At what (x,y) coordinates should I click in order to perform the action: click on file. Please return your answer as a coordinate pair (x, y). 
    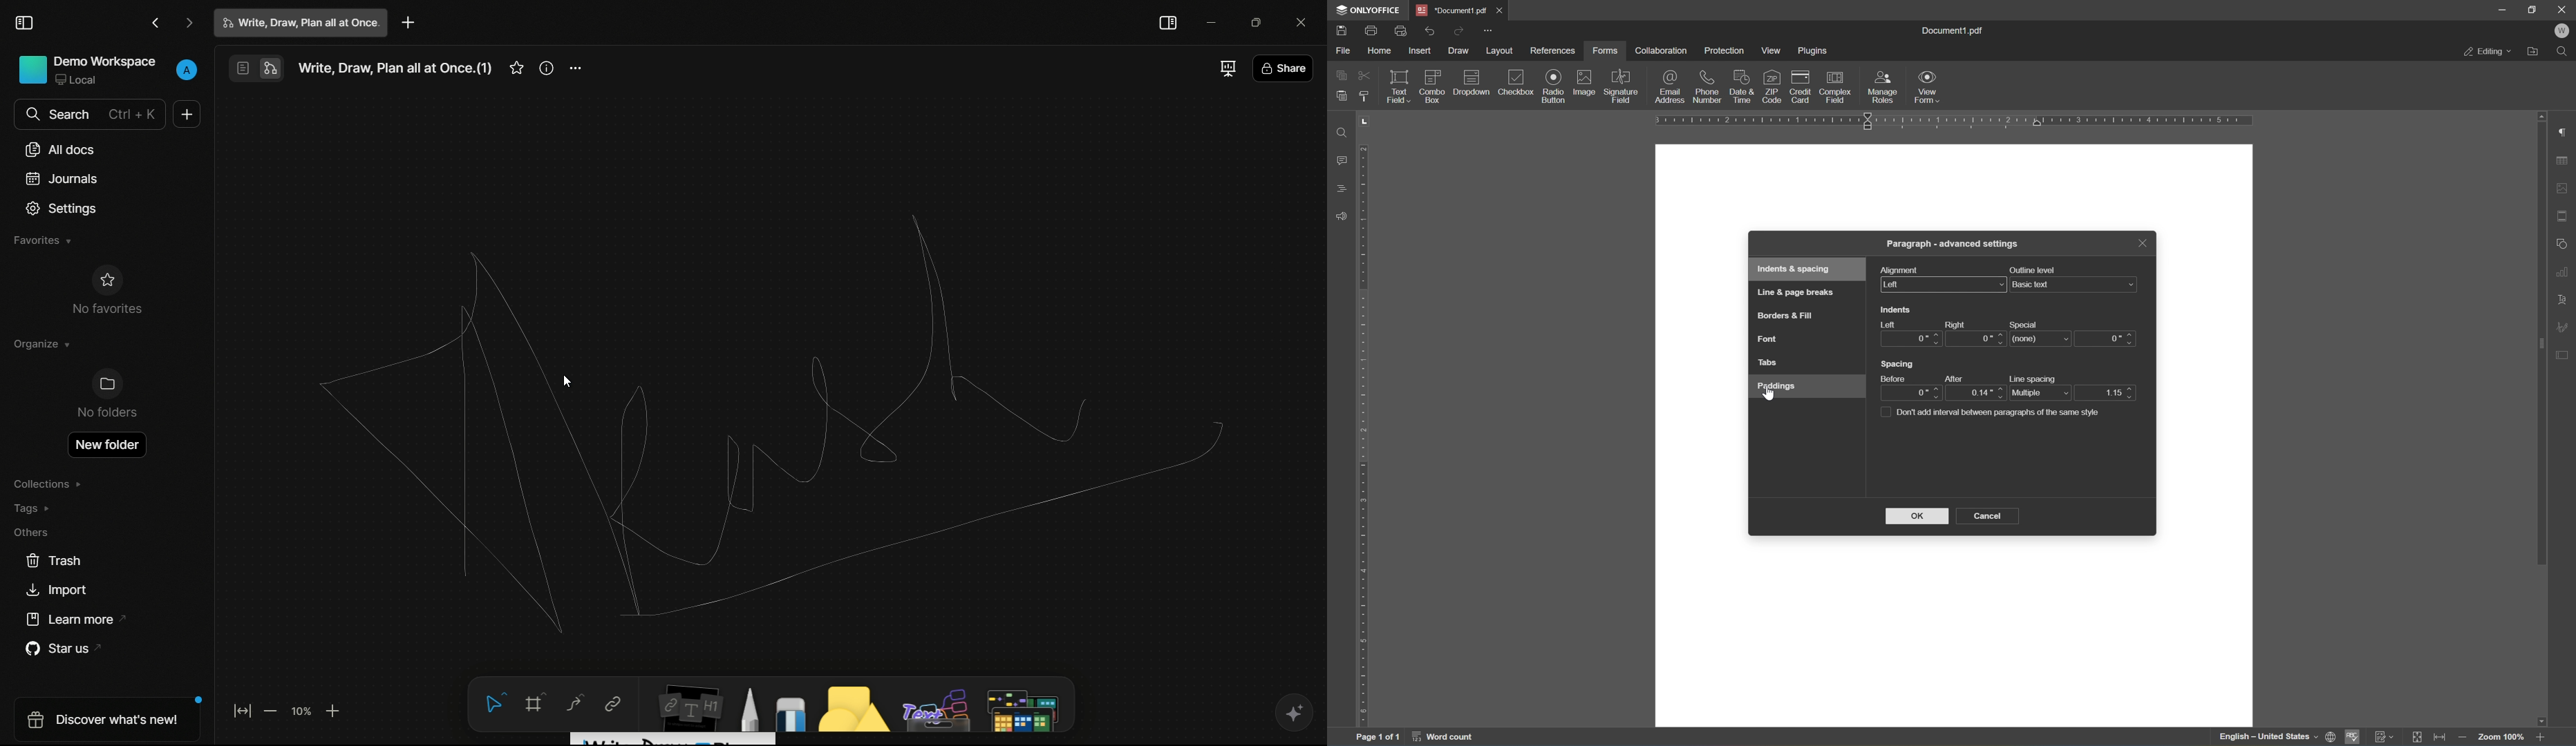
    Looking at the image, I should click on (1344, 49).